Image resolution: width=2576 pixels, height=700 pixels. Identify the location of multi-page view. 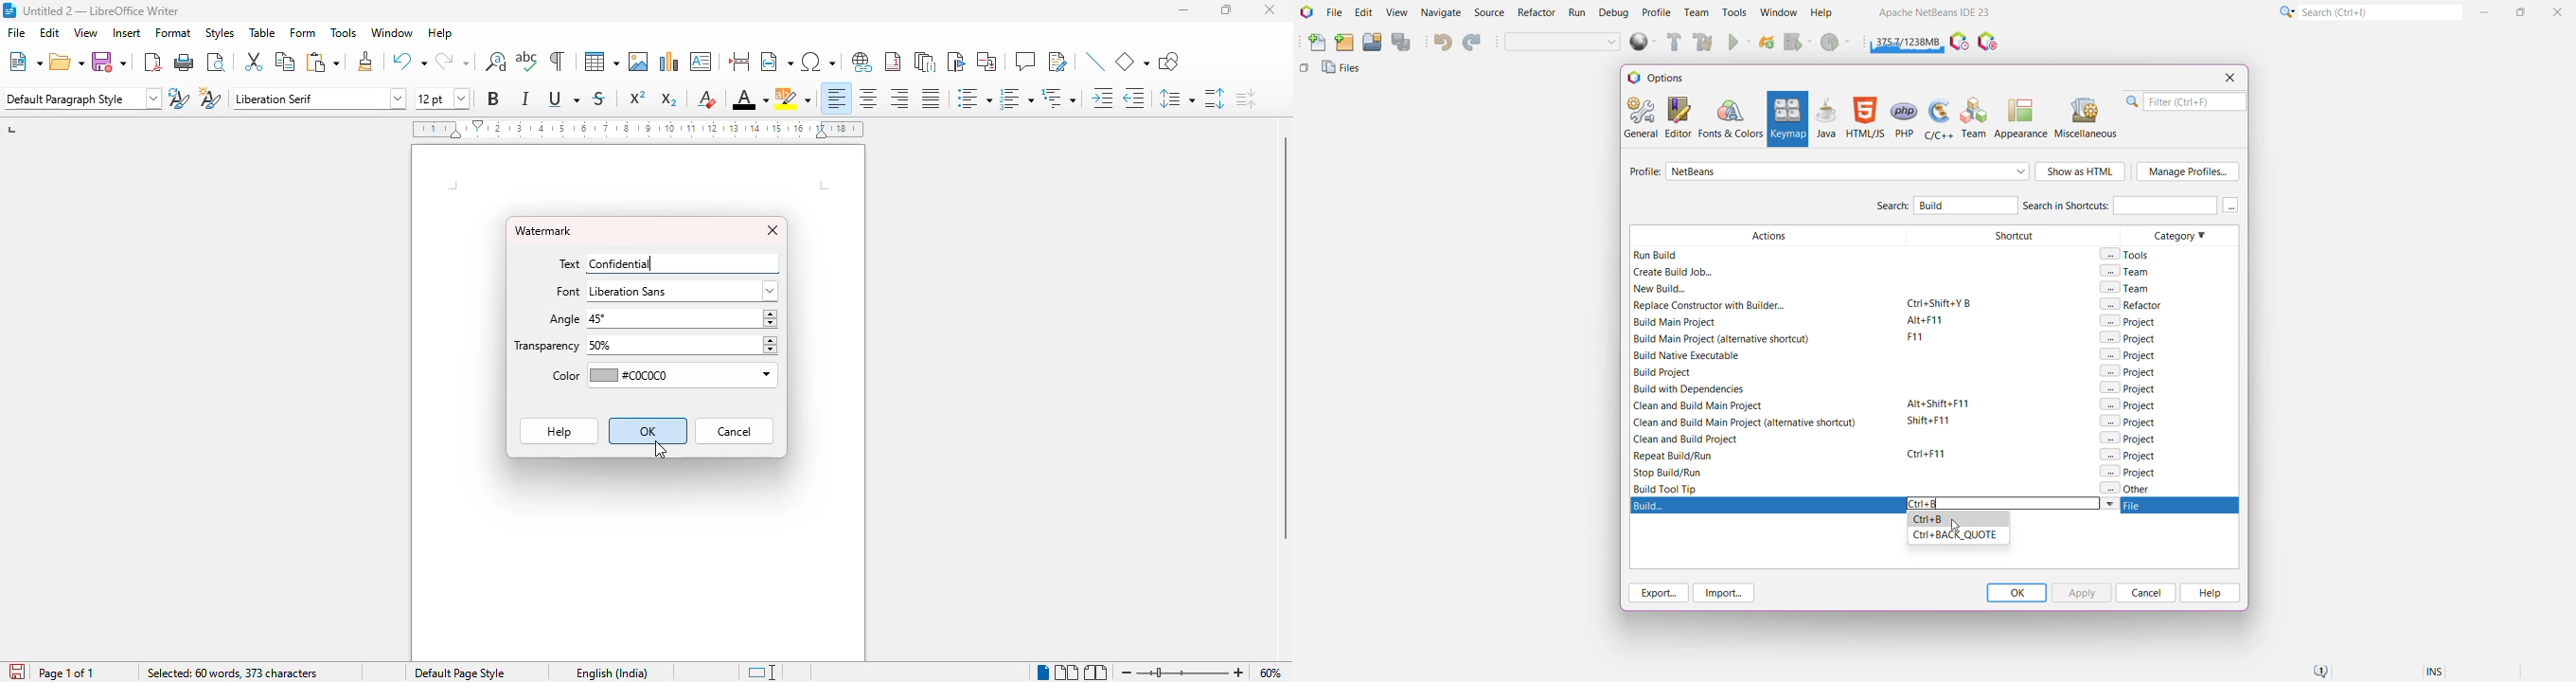
(1066, 672).